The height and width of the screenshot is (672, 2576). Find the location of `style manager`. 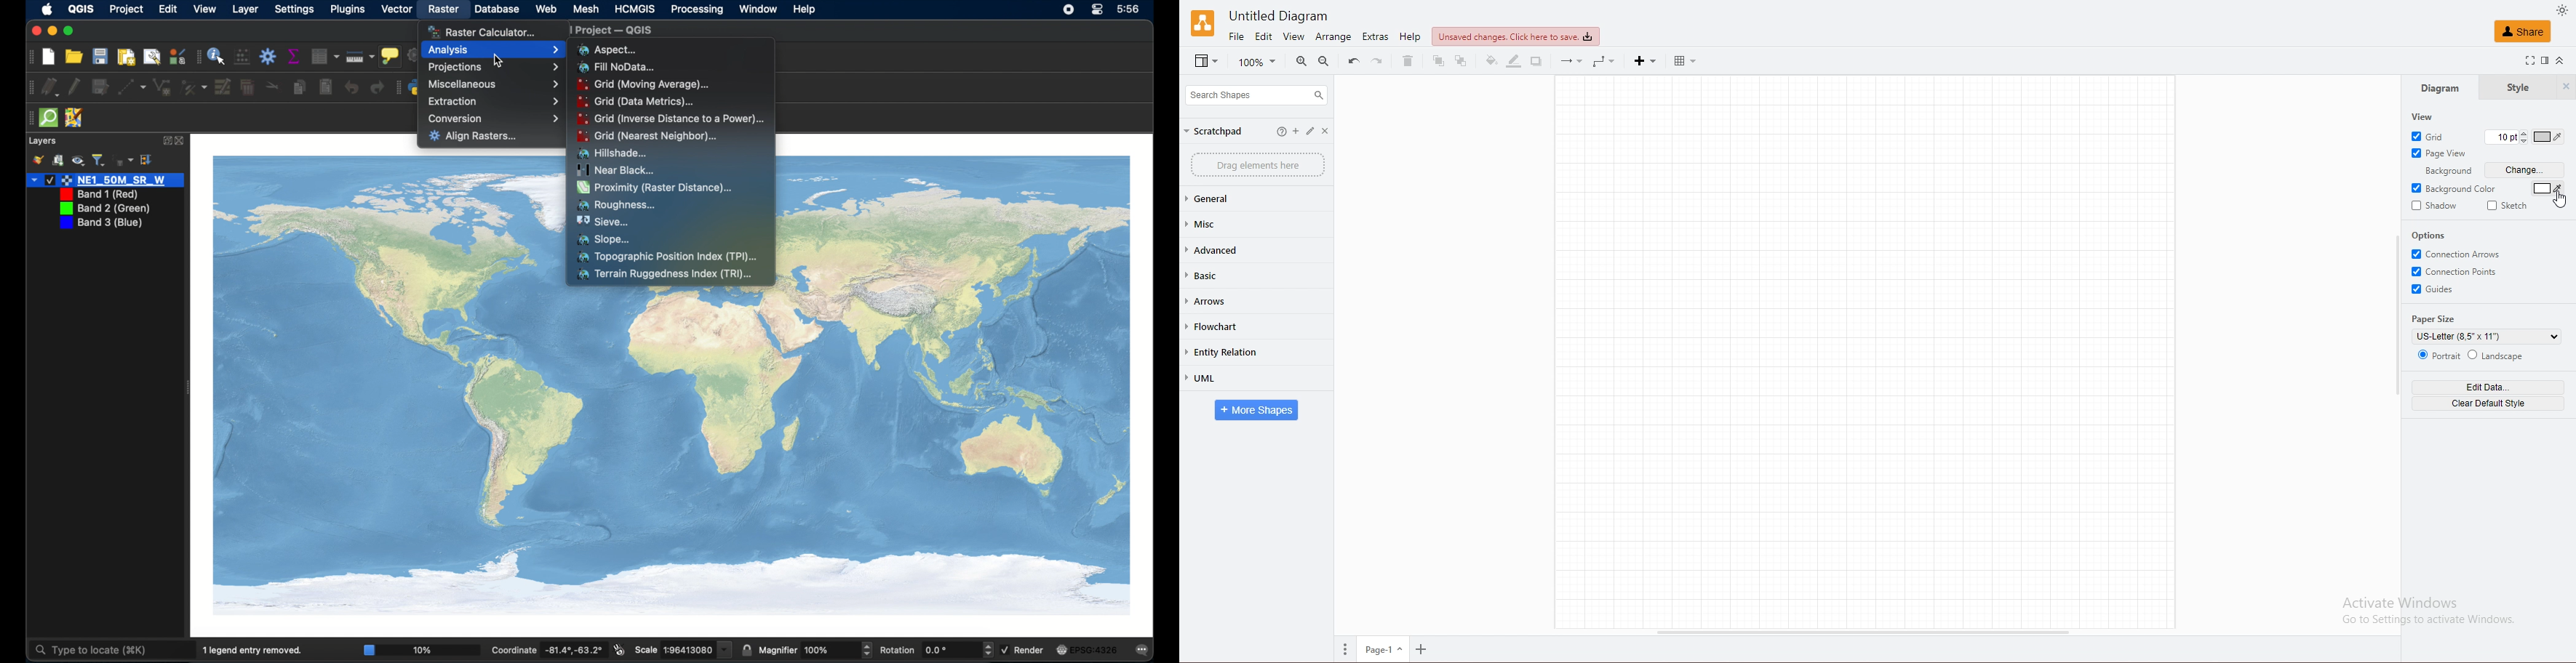

style manager is located at coordinates (177, 56).